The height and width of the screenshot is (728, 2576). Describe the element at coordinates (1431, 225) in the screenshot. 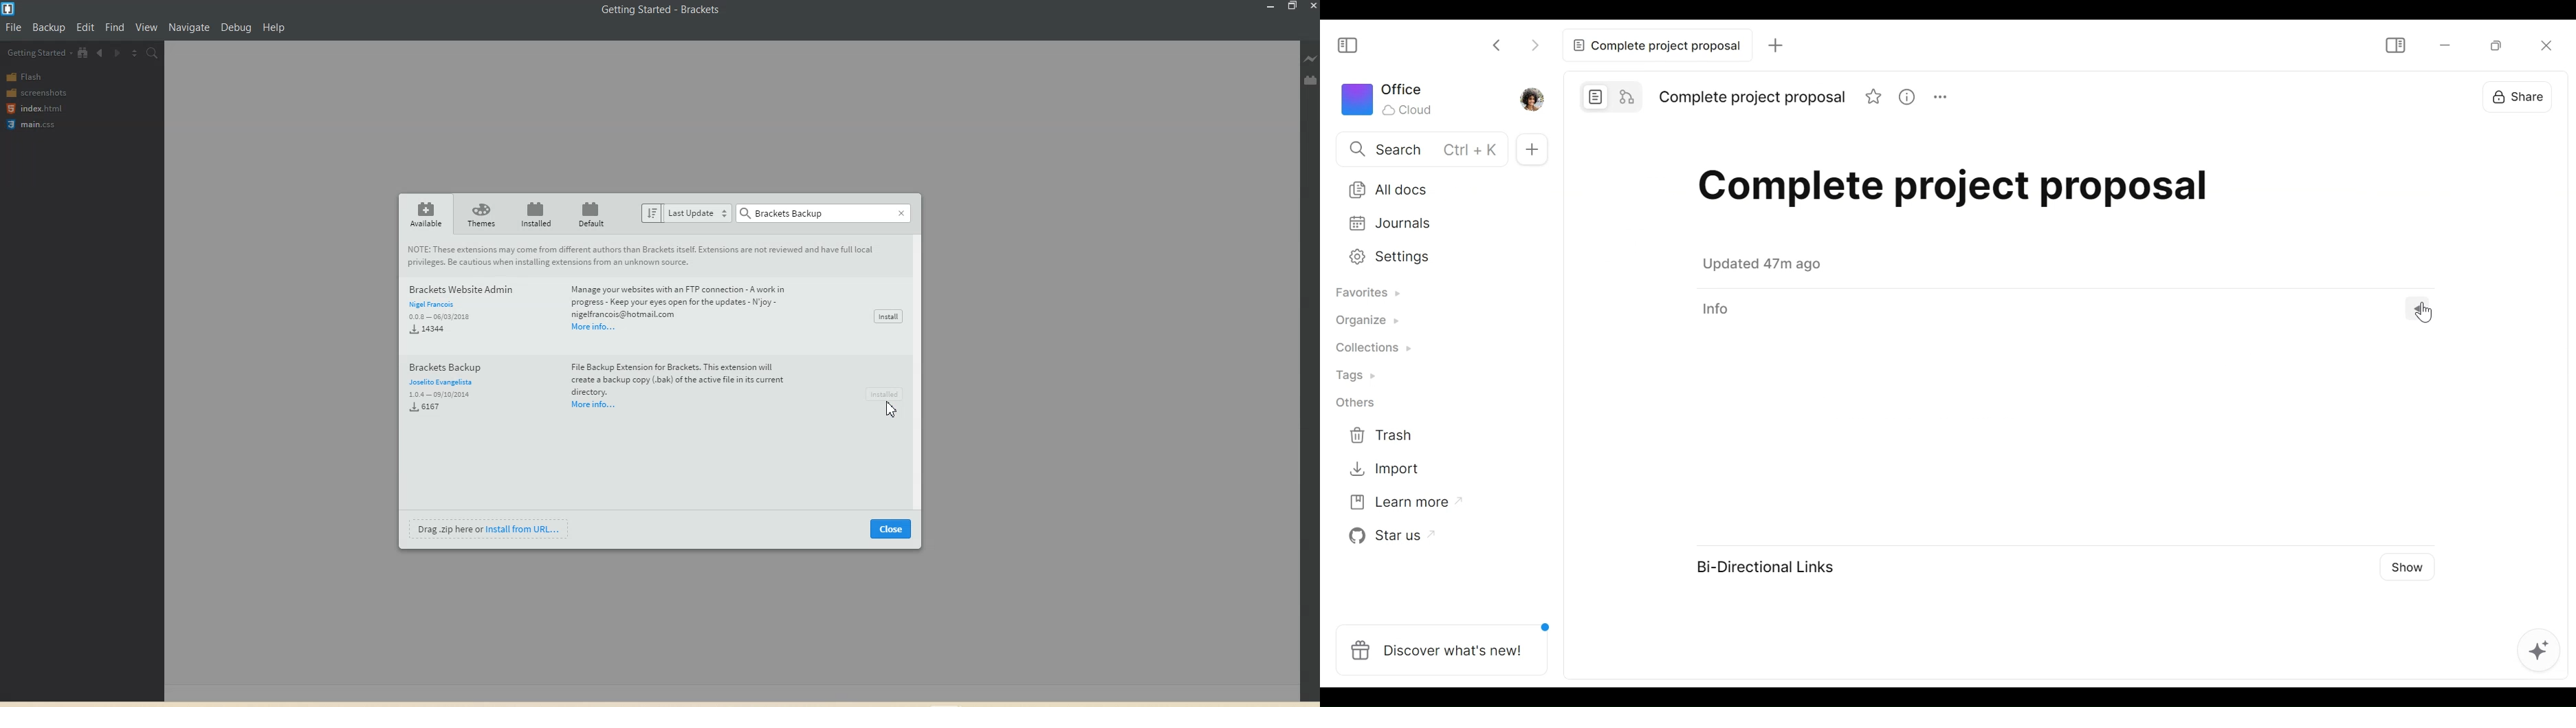

I see `Journal` at that location.